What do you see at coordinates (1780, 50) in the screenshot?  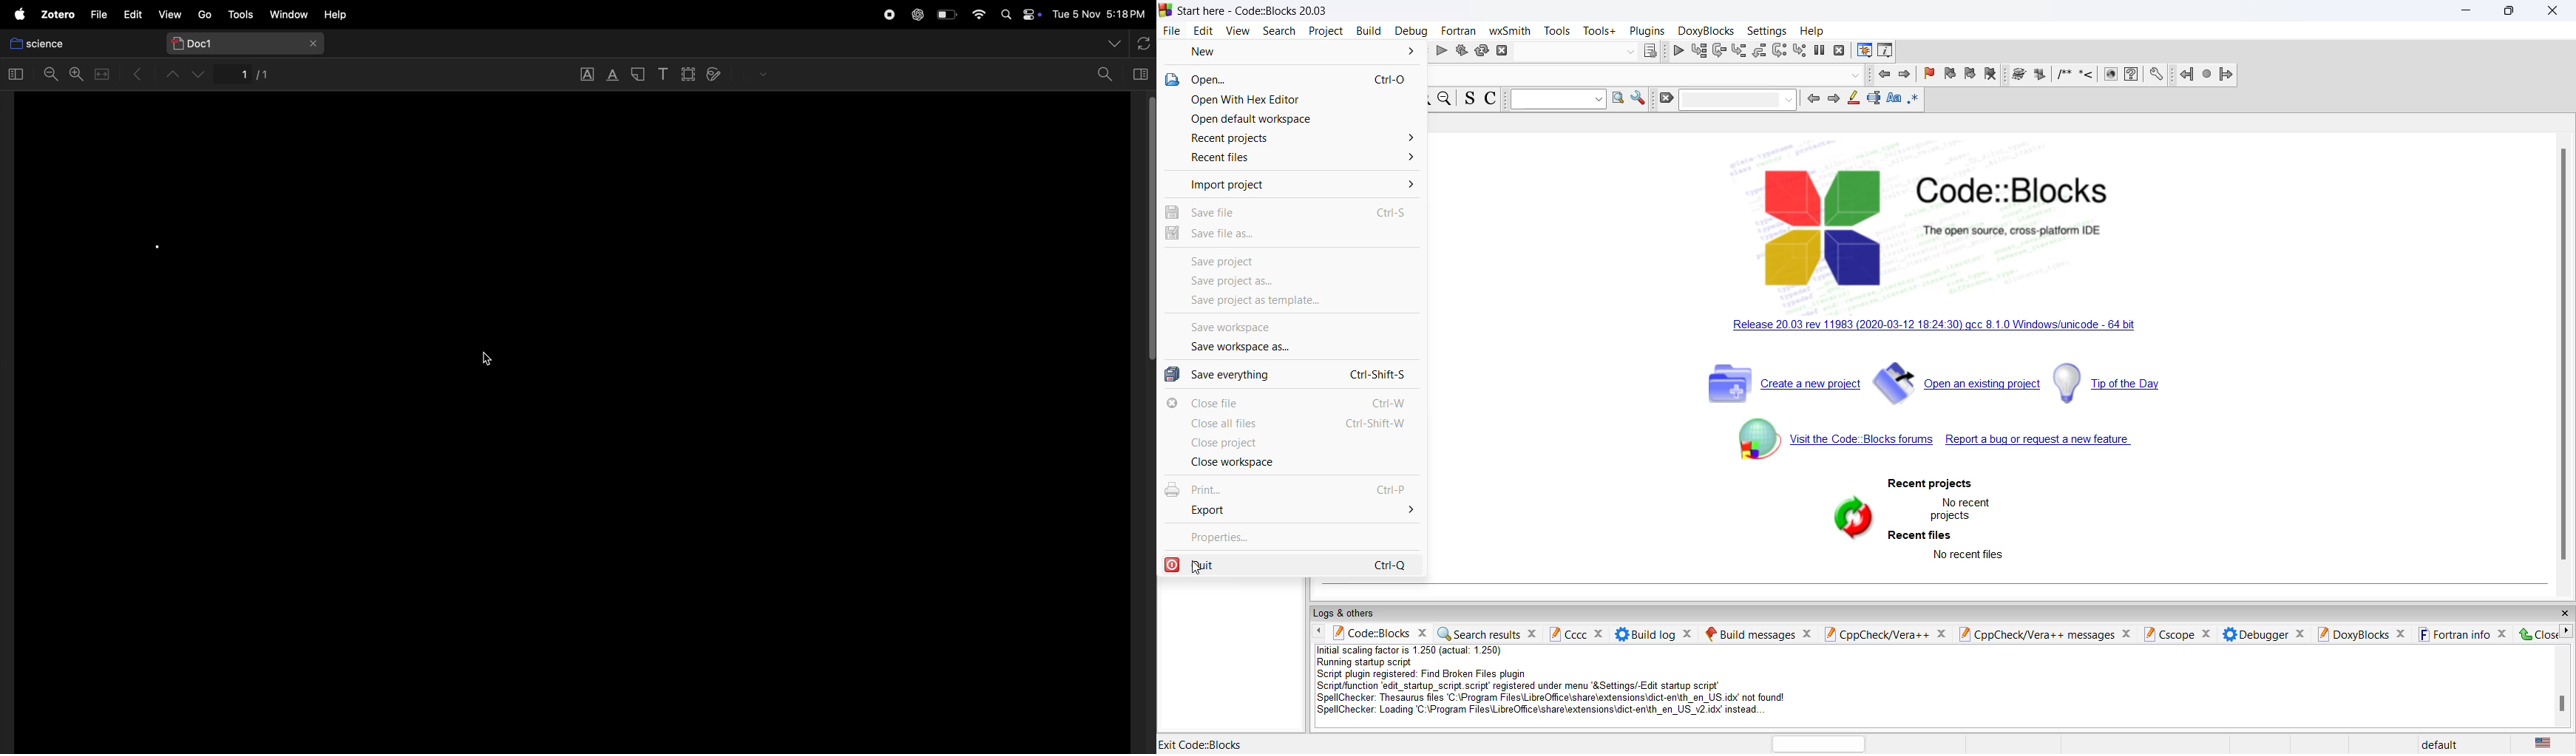 I see `next instruction` at bounding box center [1780, 50].